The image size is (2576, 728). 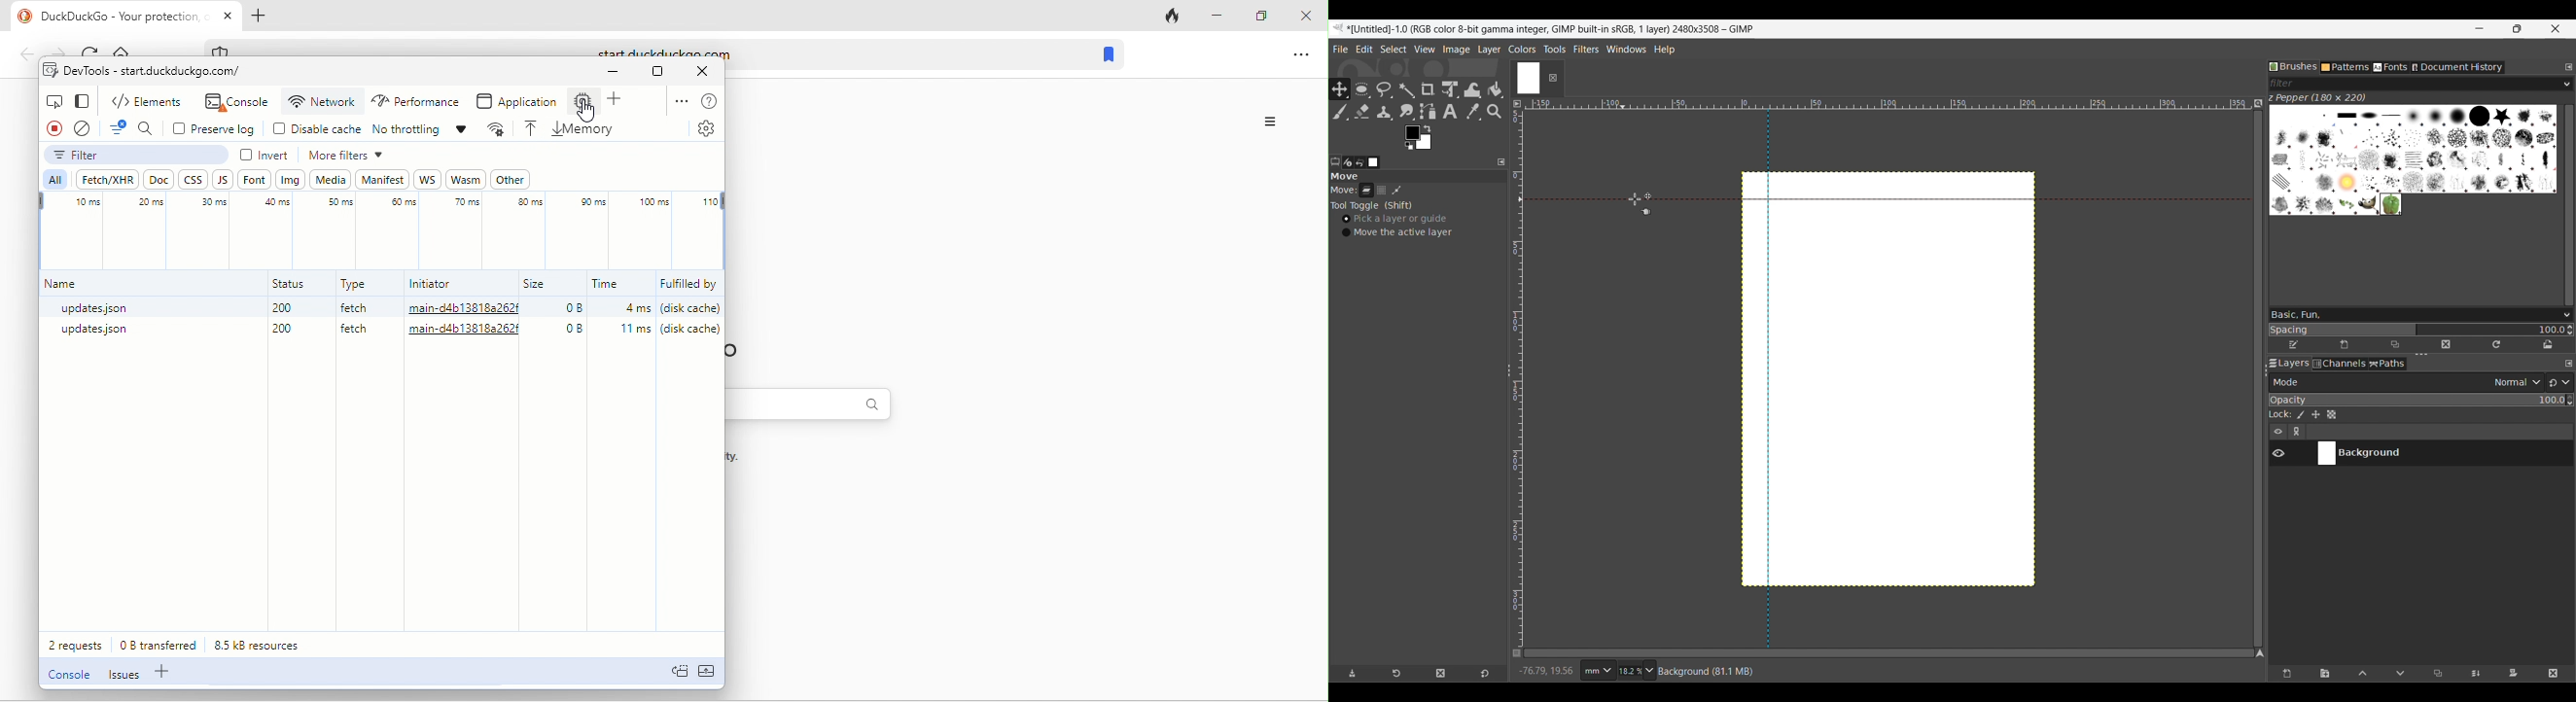 What do you see at coordinates (91, 330) in the screenshot?
I see `updates.json` at bounding box center [91, 330].